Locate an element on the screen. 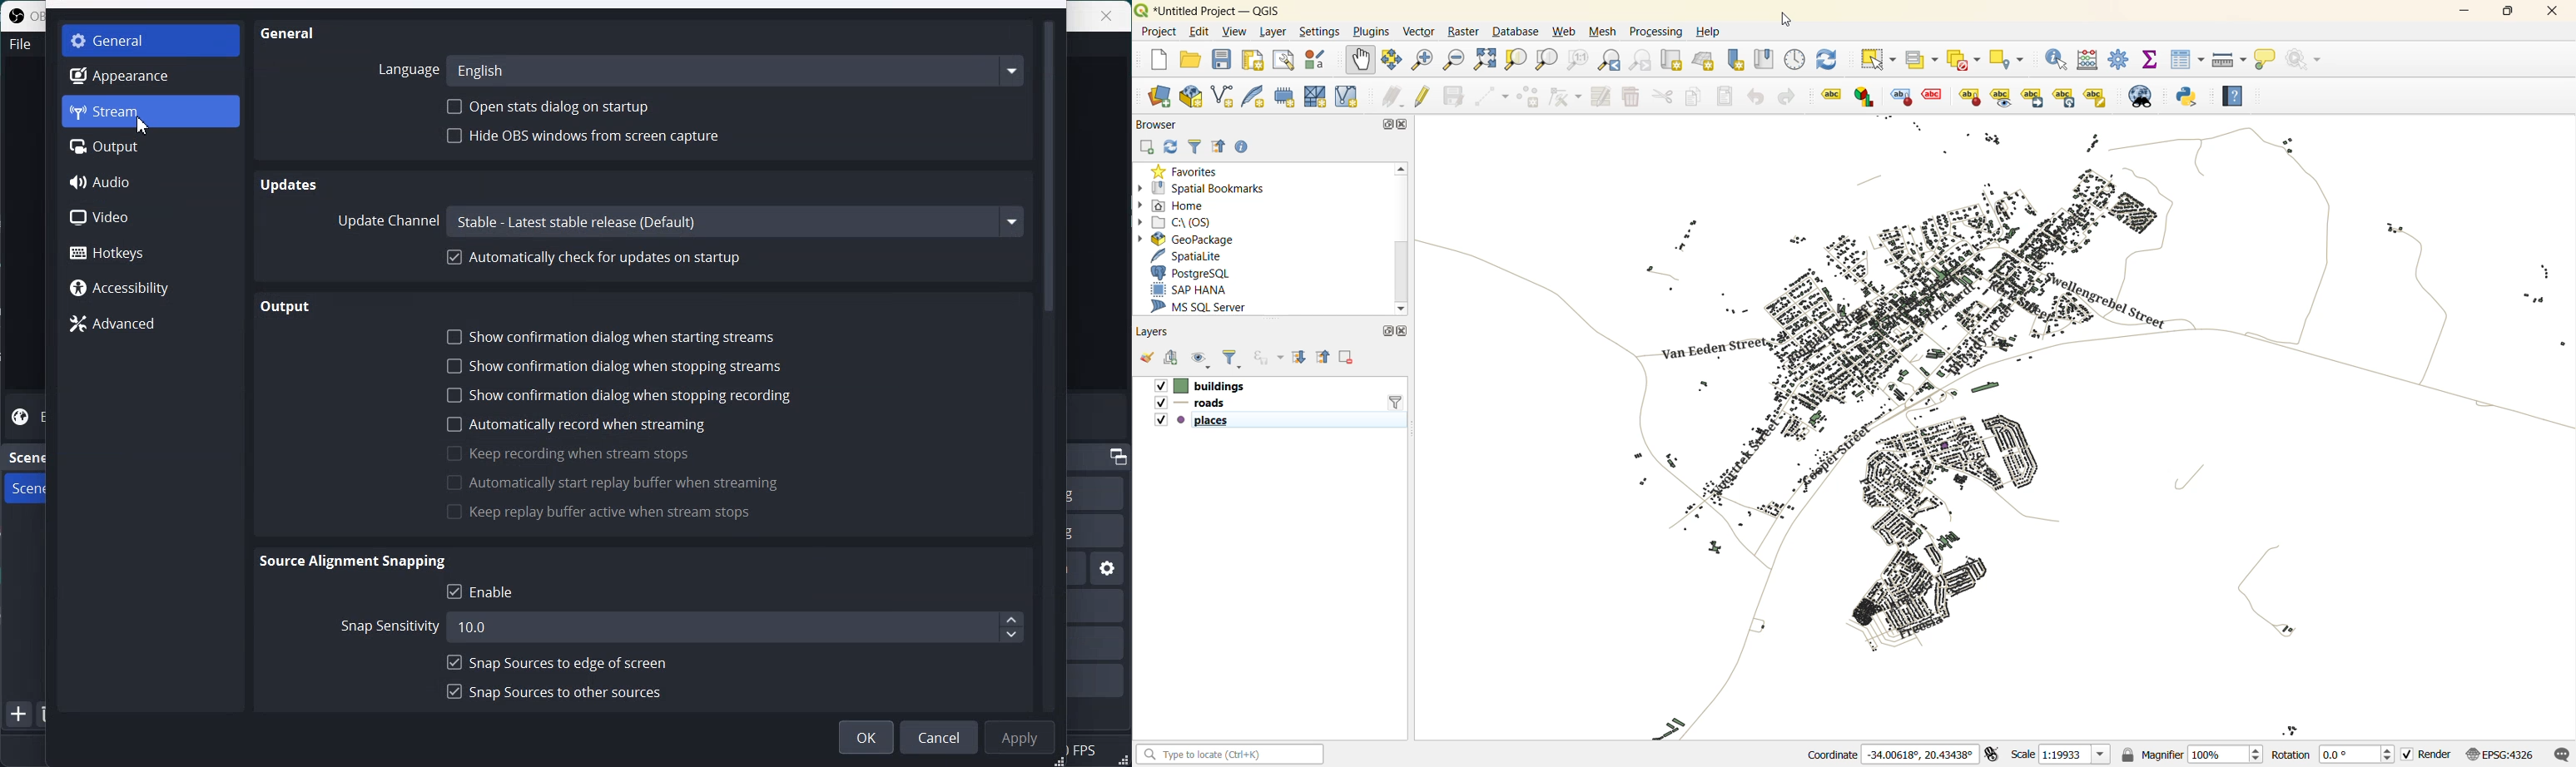  Hide OBS window from screen capture is located at coordinates (582, 136).